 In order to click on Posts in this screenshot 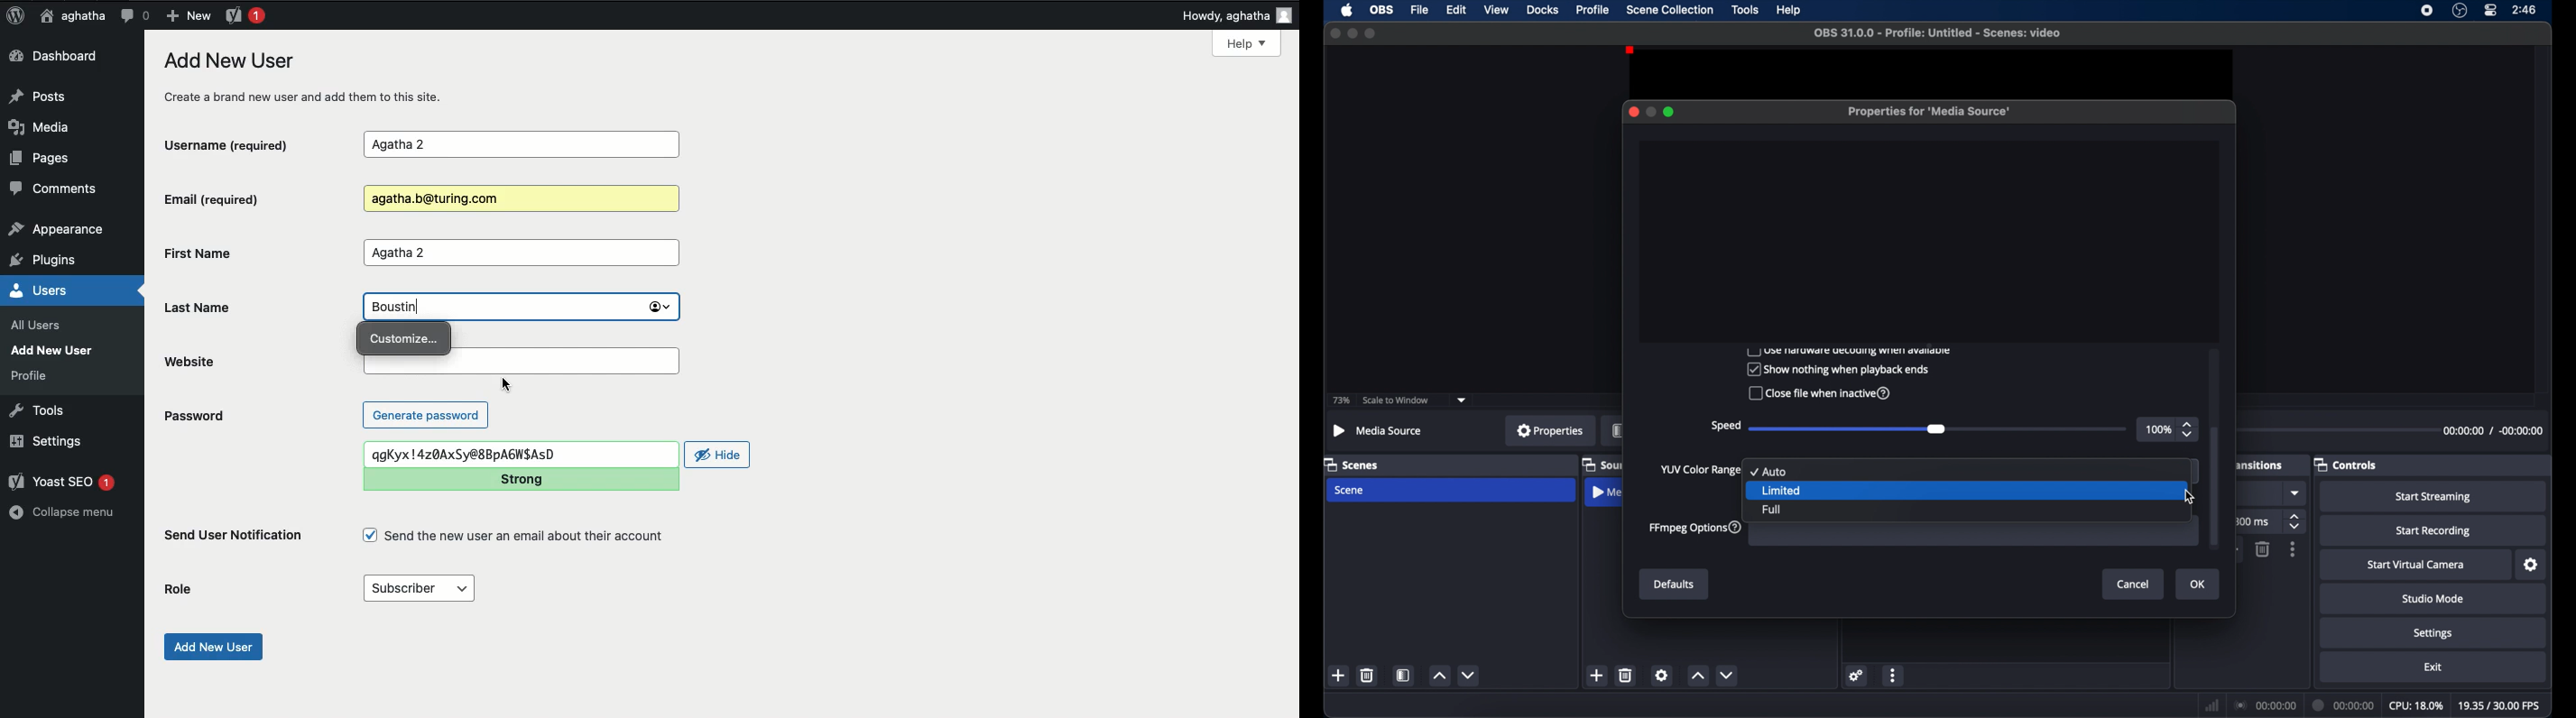, I will do `click(42, 95)`.